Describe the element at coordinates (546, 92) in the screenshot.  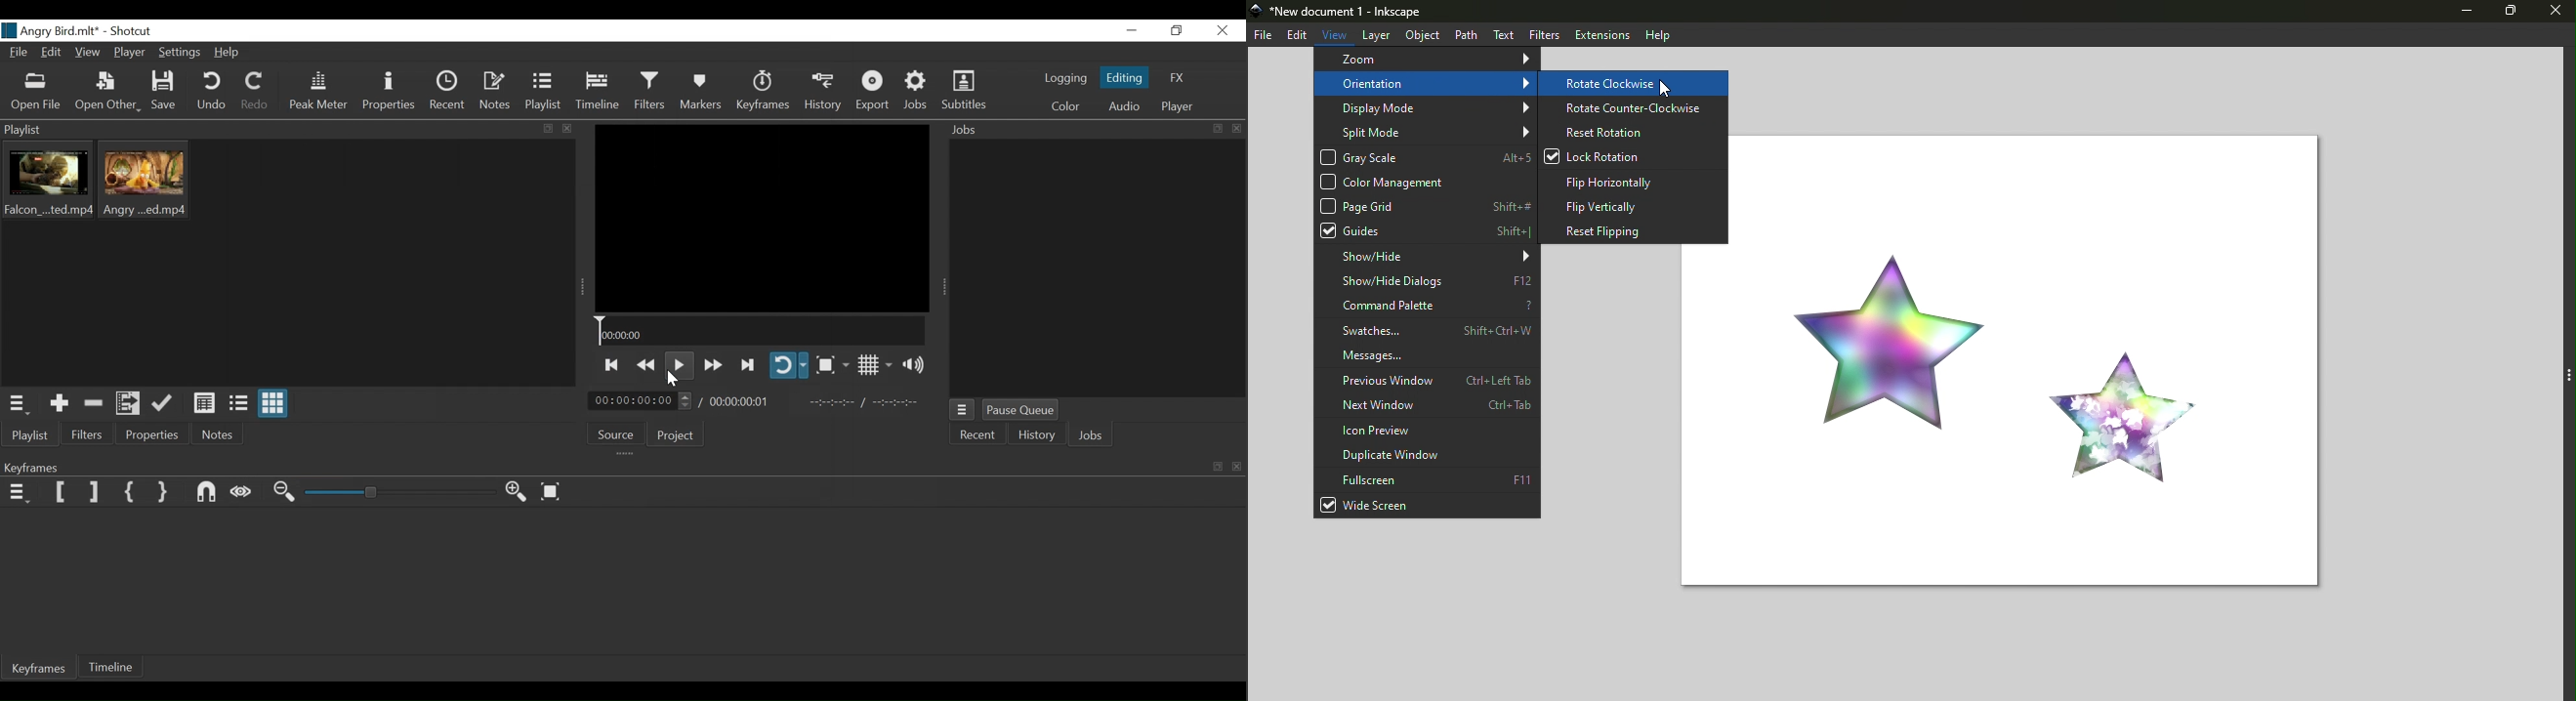
I see `Playlist` at that location.